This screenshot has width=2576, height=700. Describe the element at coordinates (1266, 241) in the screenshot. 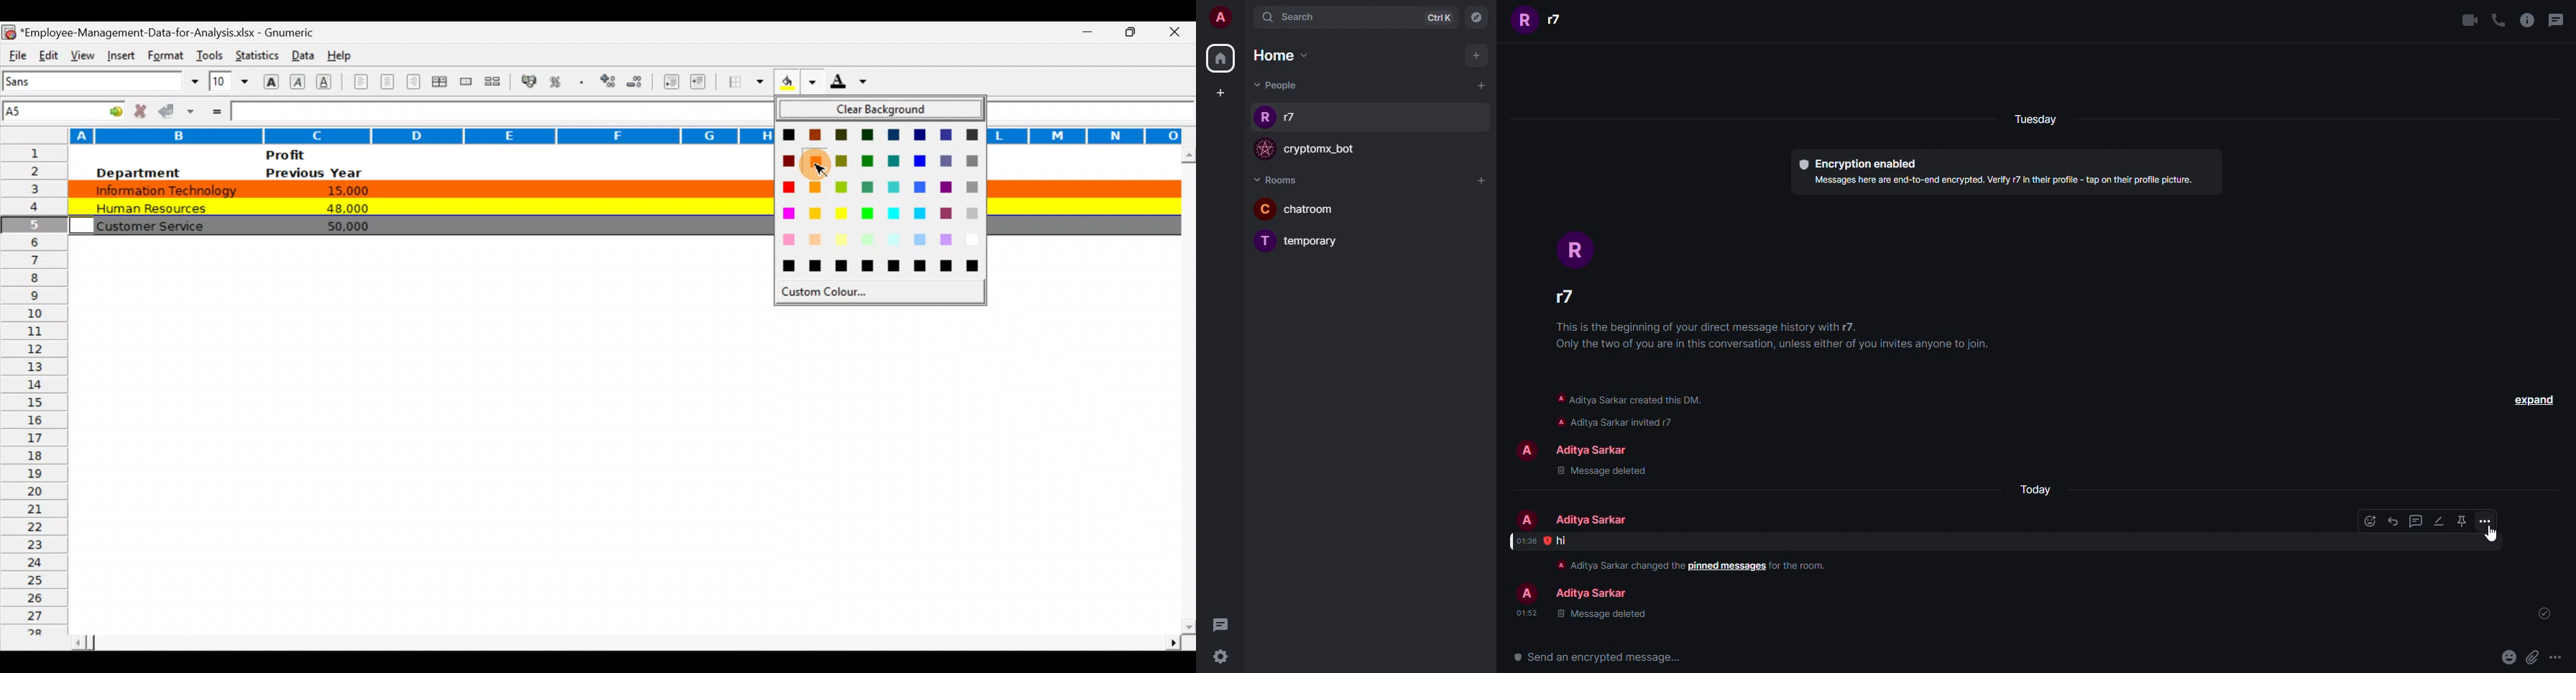

I see `profile` at that location.